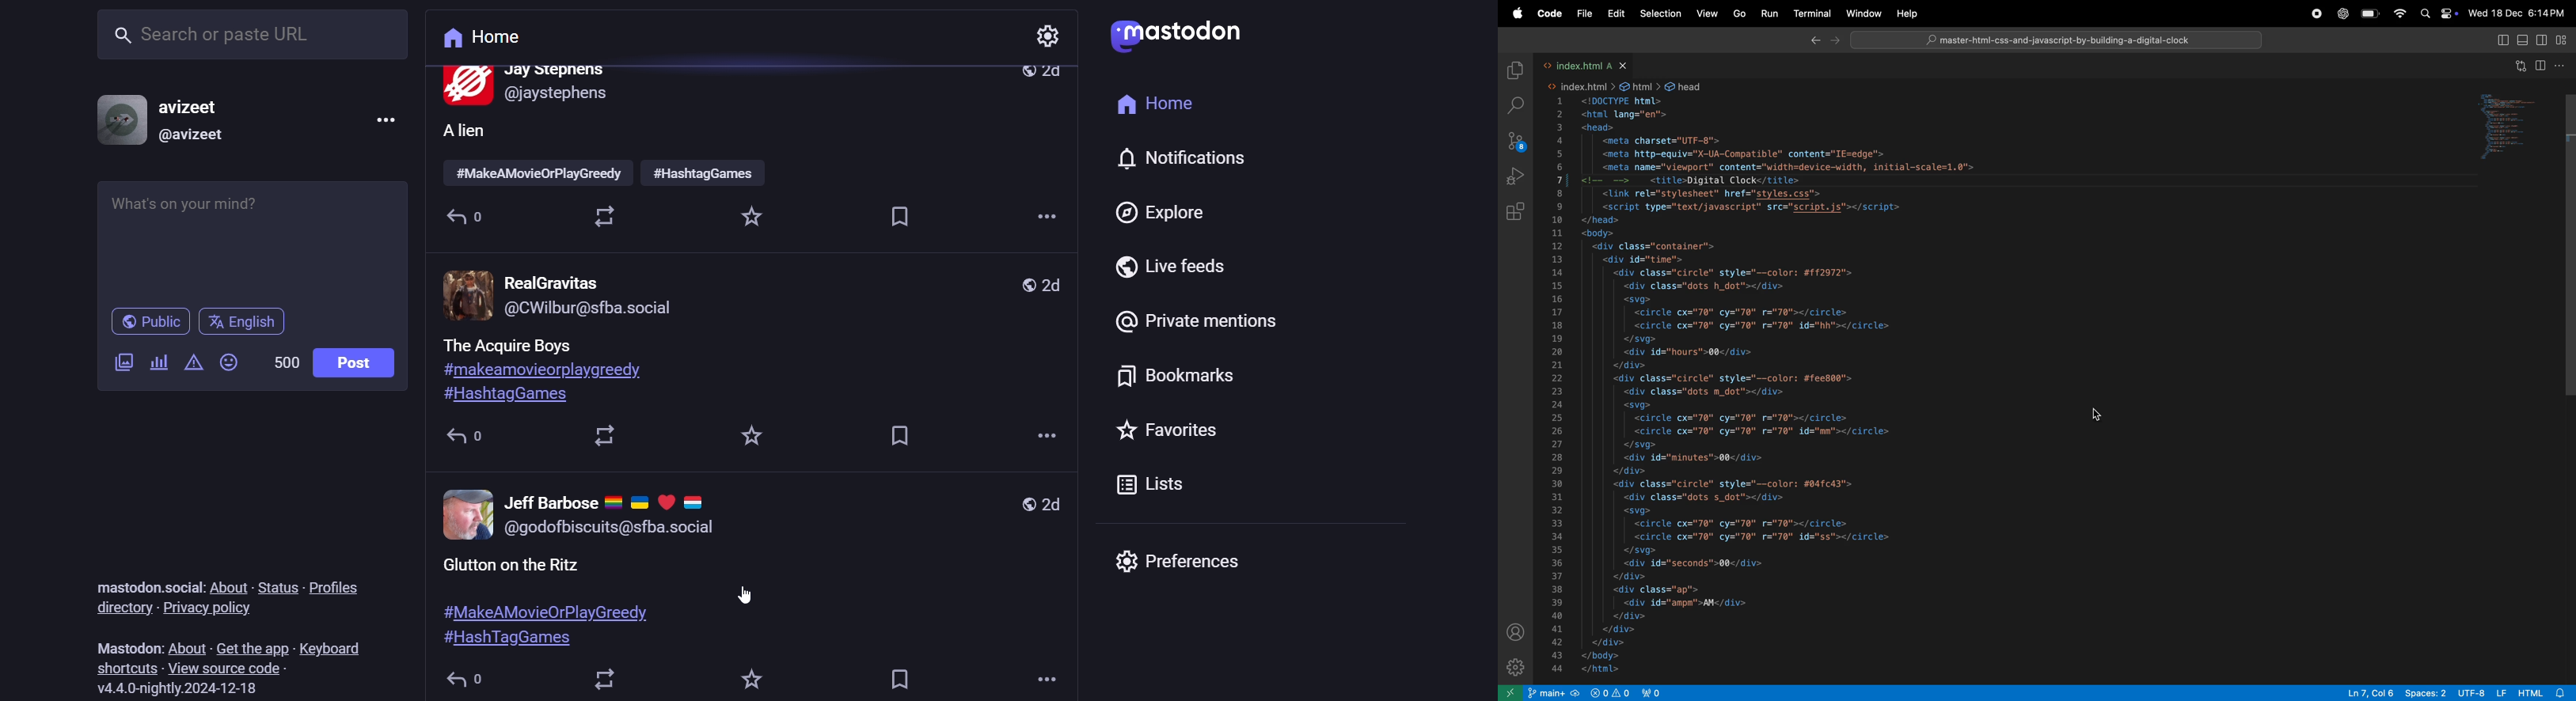 This screenshot has width=2576, height=728. What do you see at coordinates (528, 85) in the screenshot?
I see `profile` at bounding box center [528, 85].